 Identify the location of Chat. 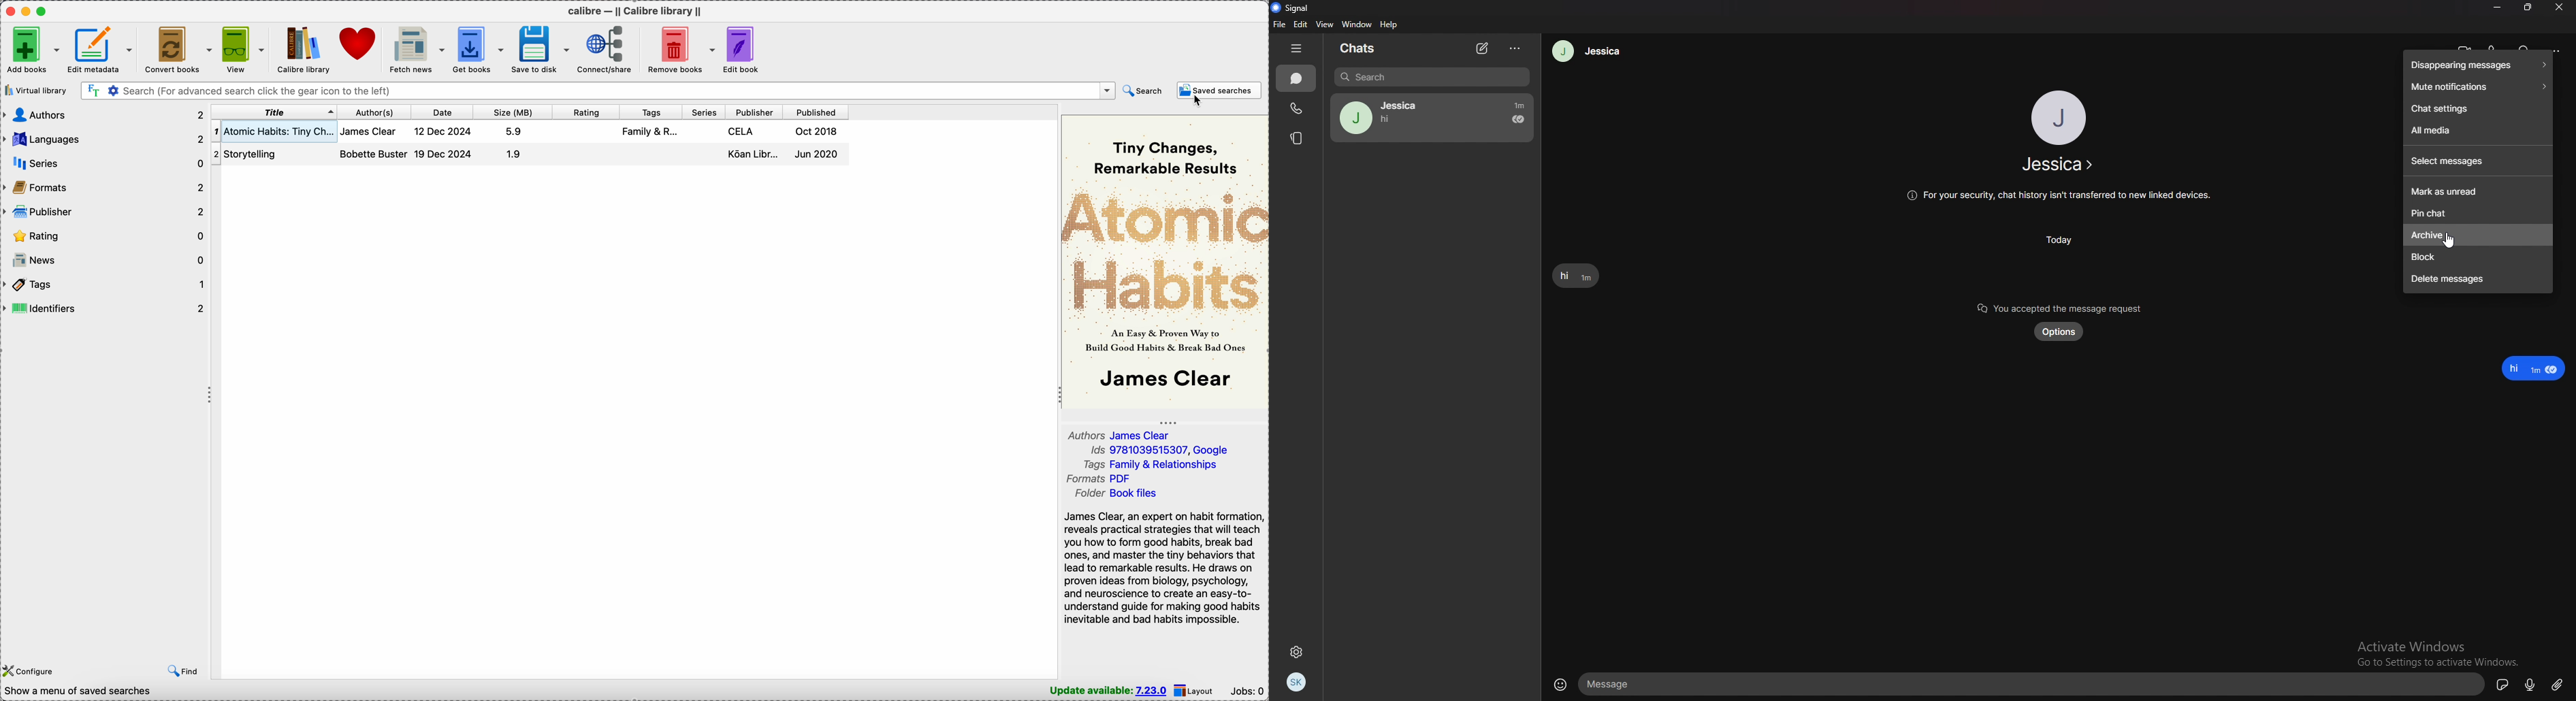
(1295, 79).